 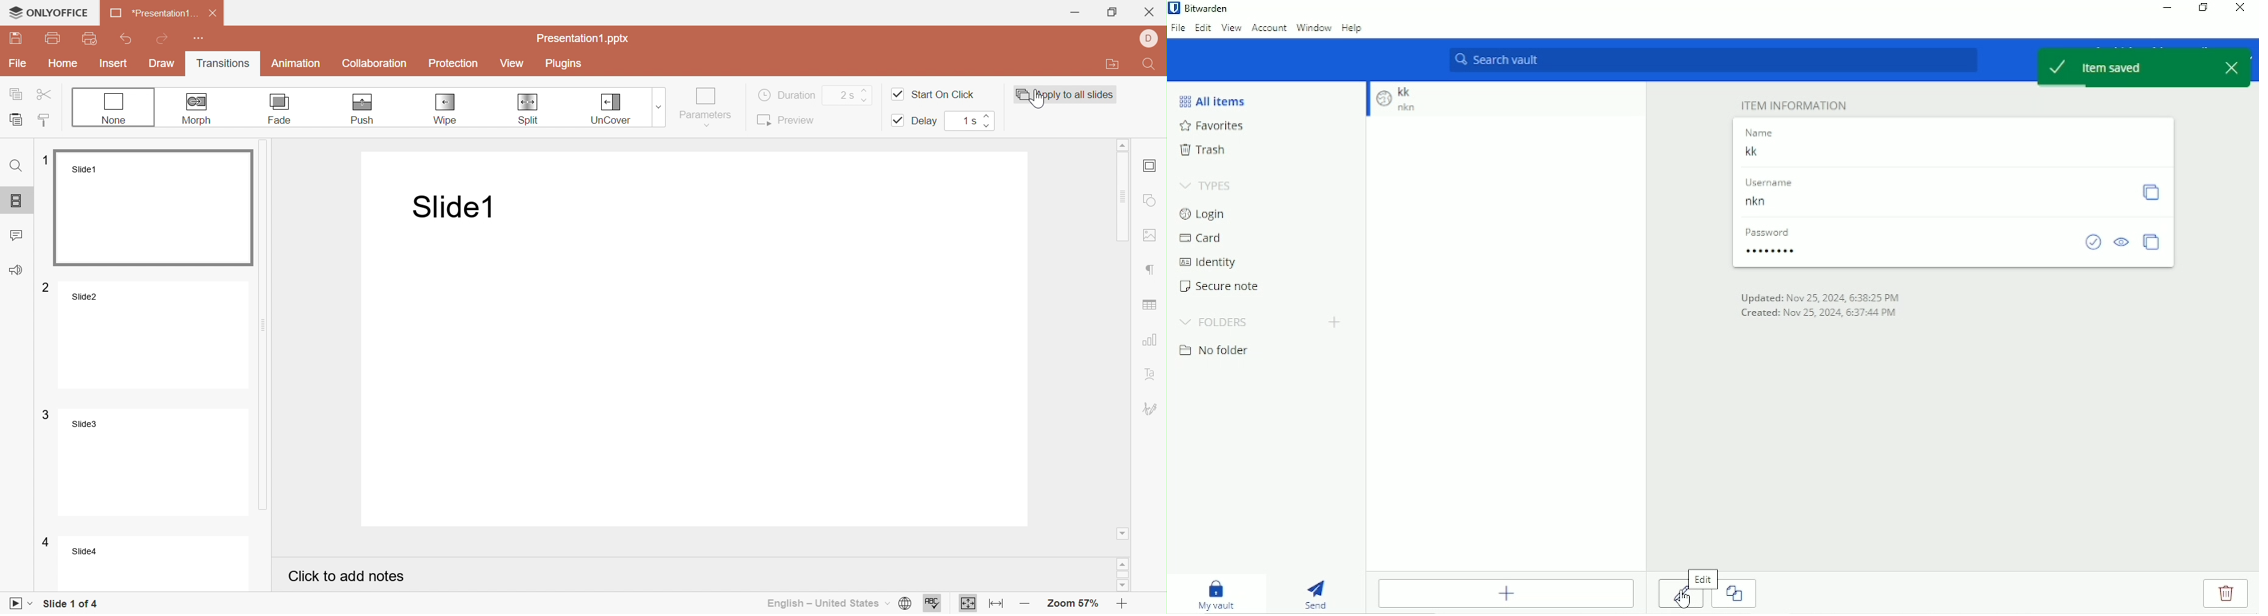 I want to click on Paragraph settings, so click(x=1152, y=270).